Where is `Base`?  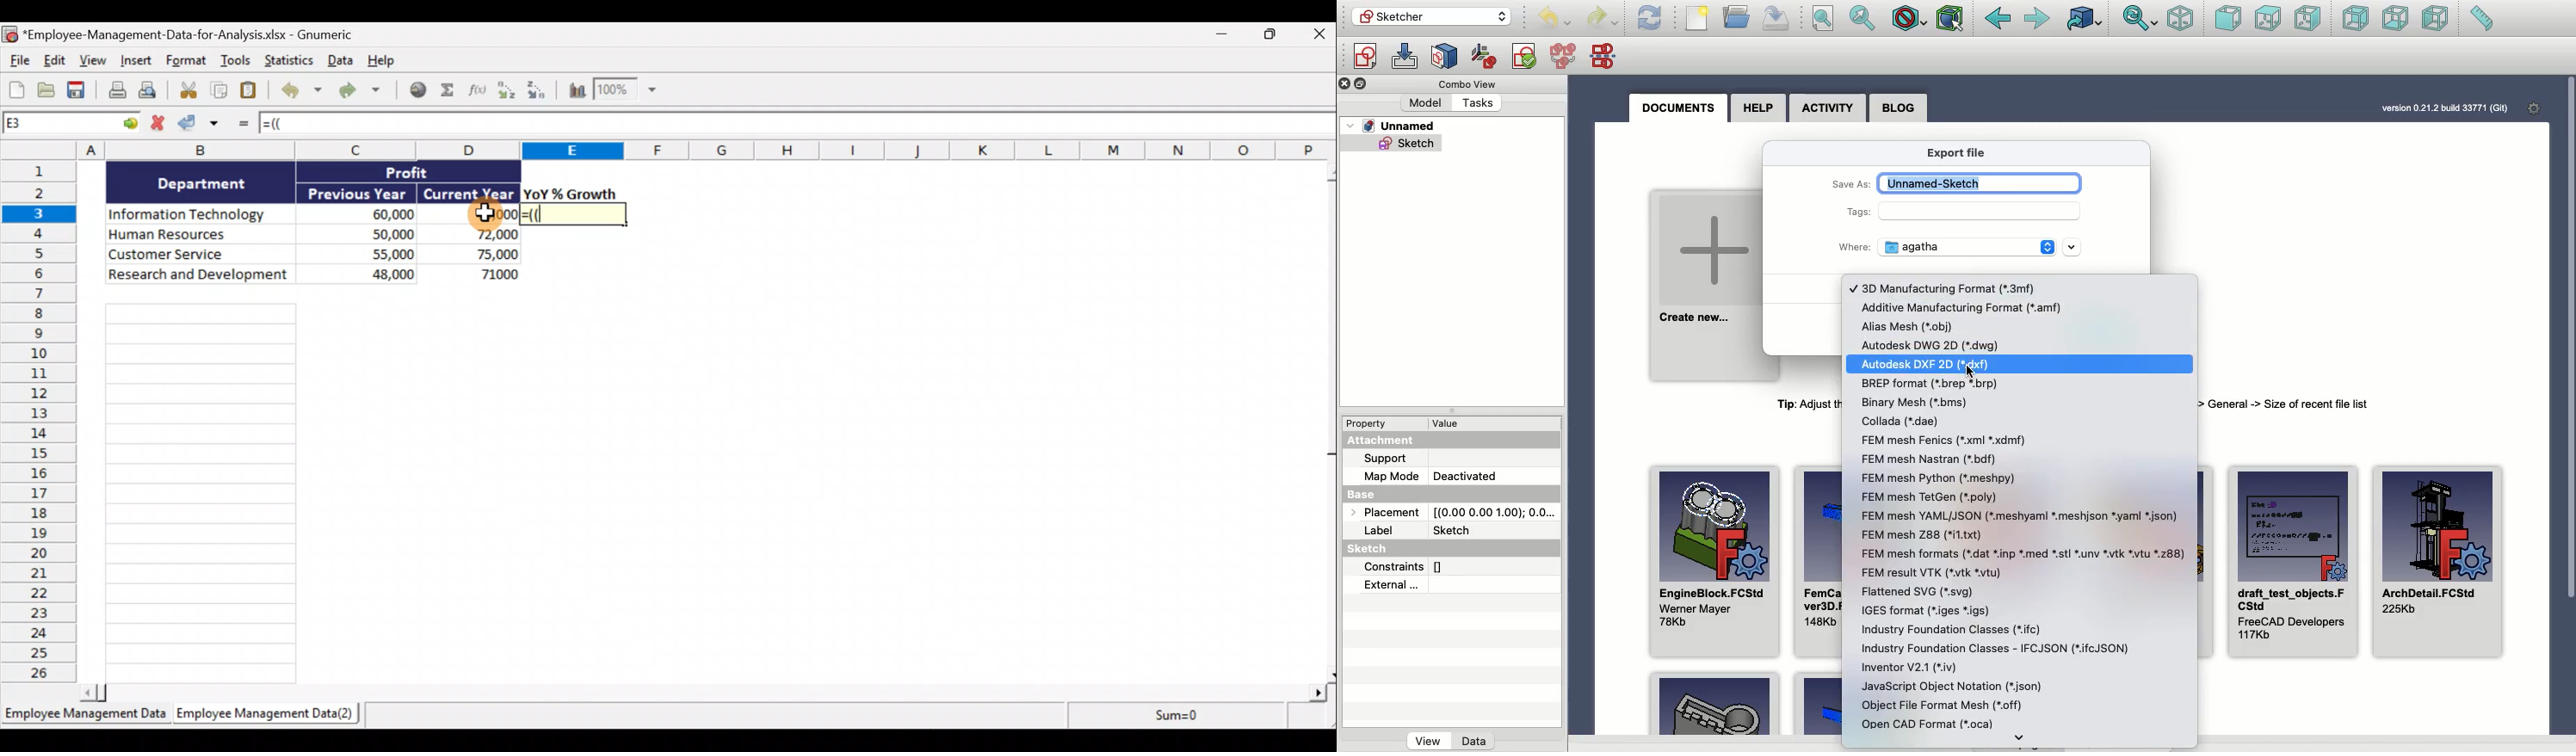
Base is located at coordinates (1367, 496).